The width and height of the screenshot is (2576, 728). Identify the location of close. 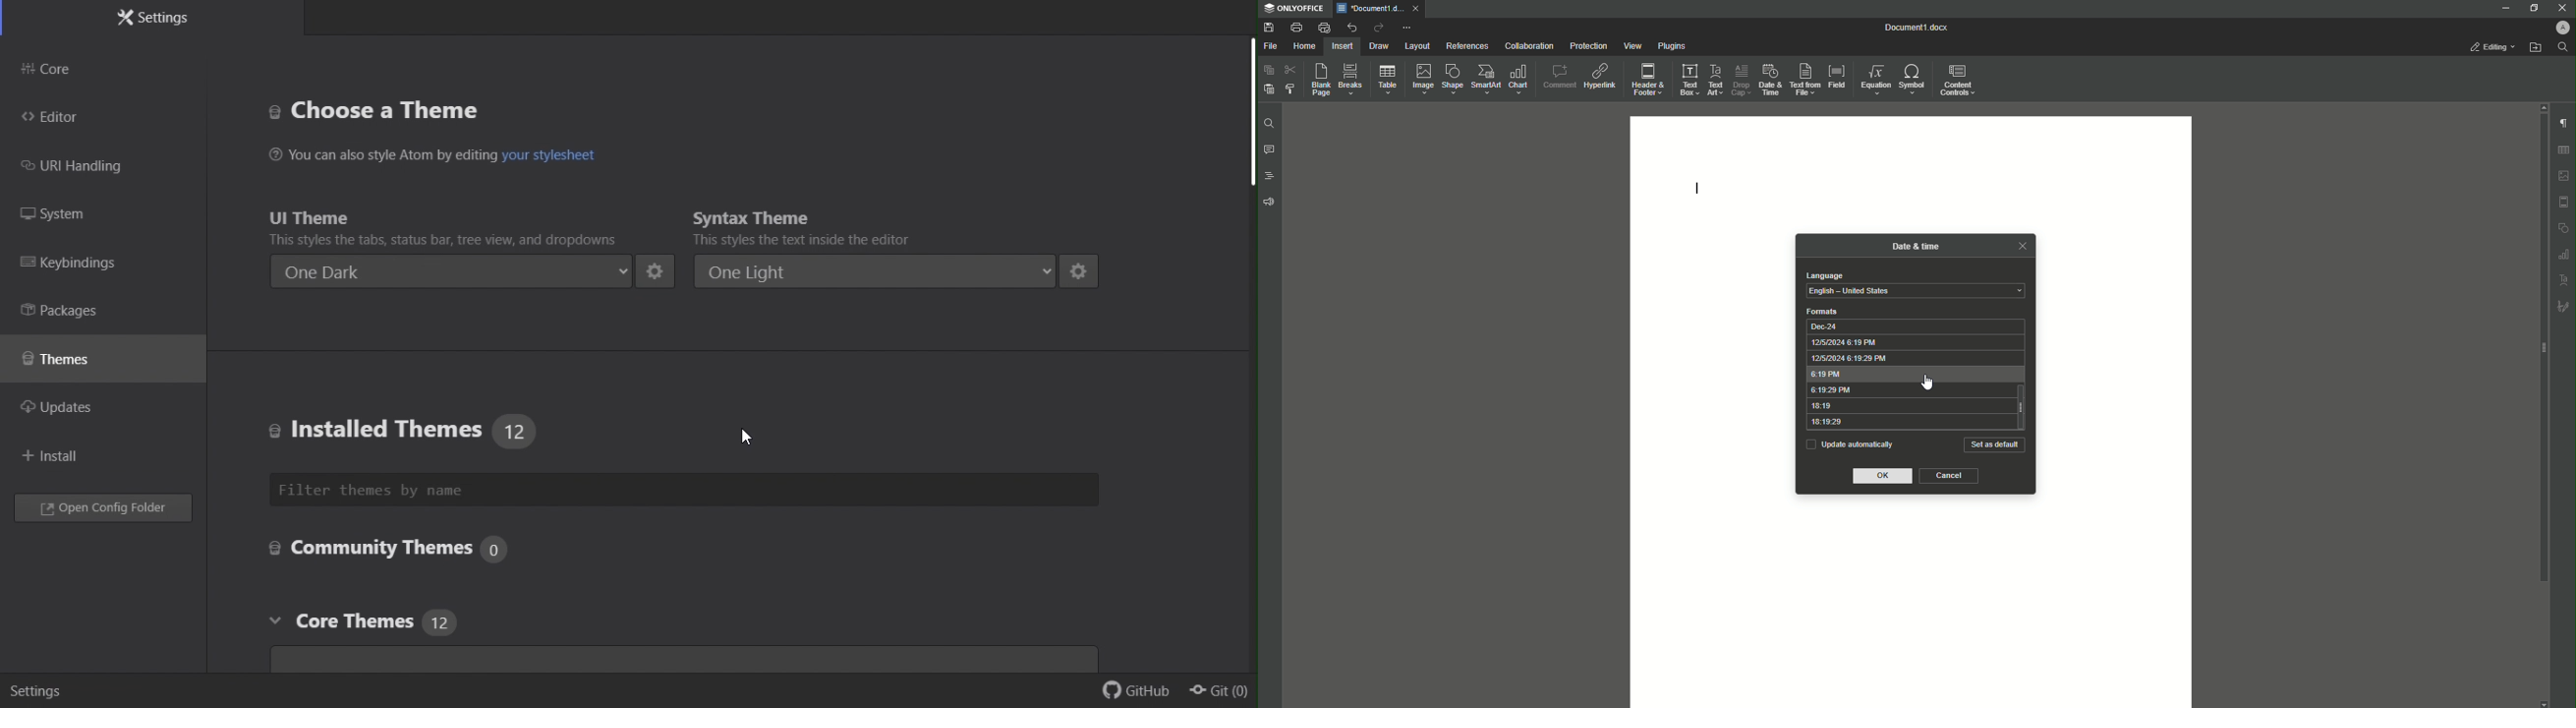
(2022, 245).